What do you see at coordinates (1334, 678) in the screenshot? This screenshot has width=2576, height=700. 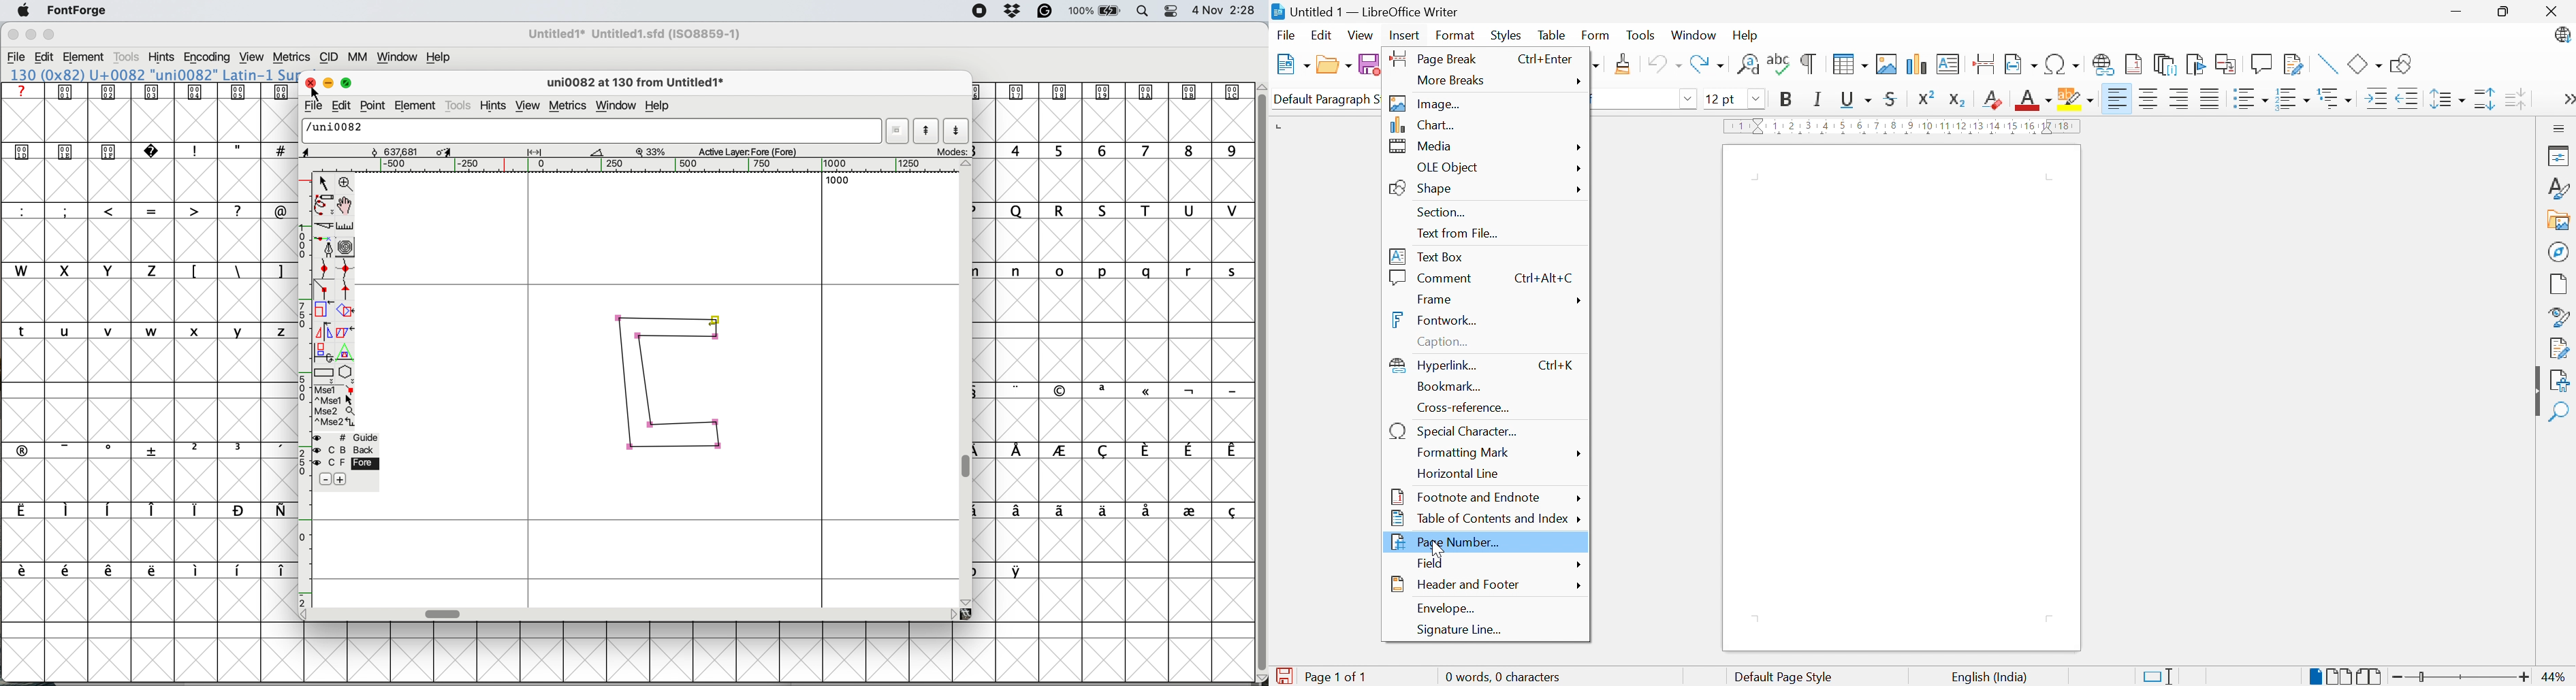 I see `Page 1 of 1` at bounding box center [1334, 678].